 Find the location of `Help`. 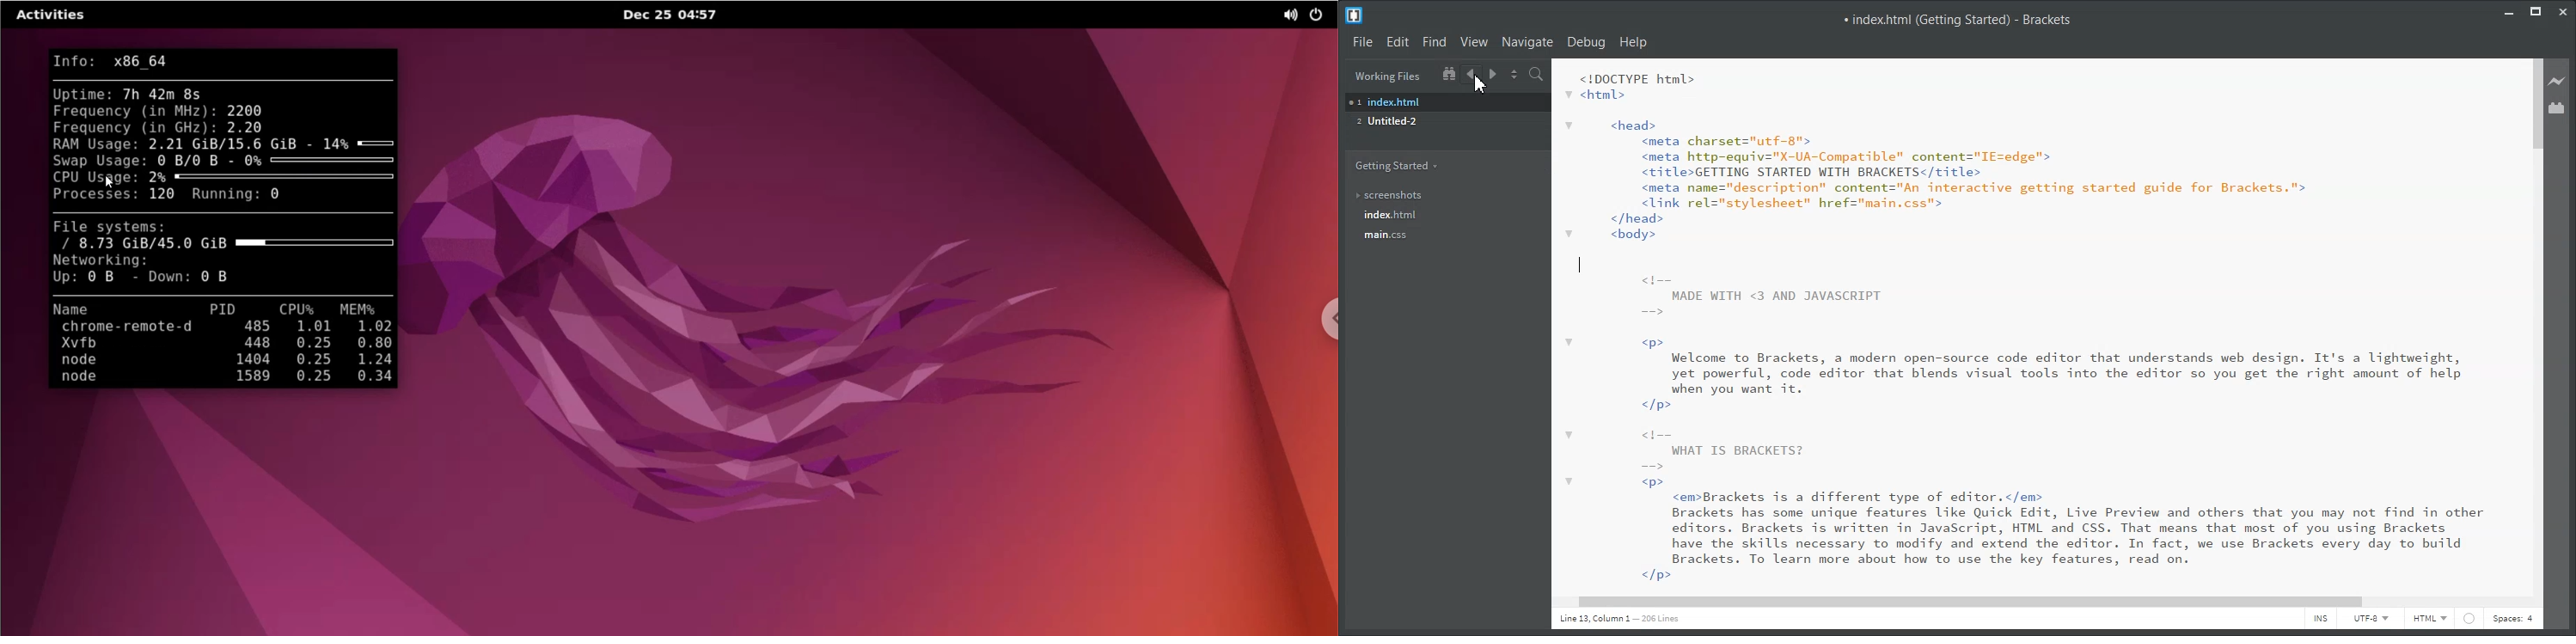

Help is located at coordinates (1633, 42).